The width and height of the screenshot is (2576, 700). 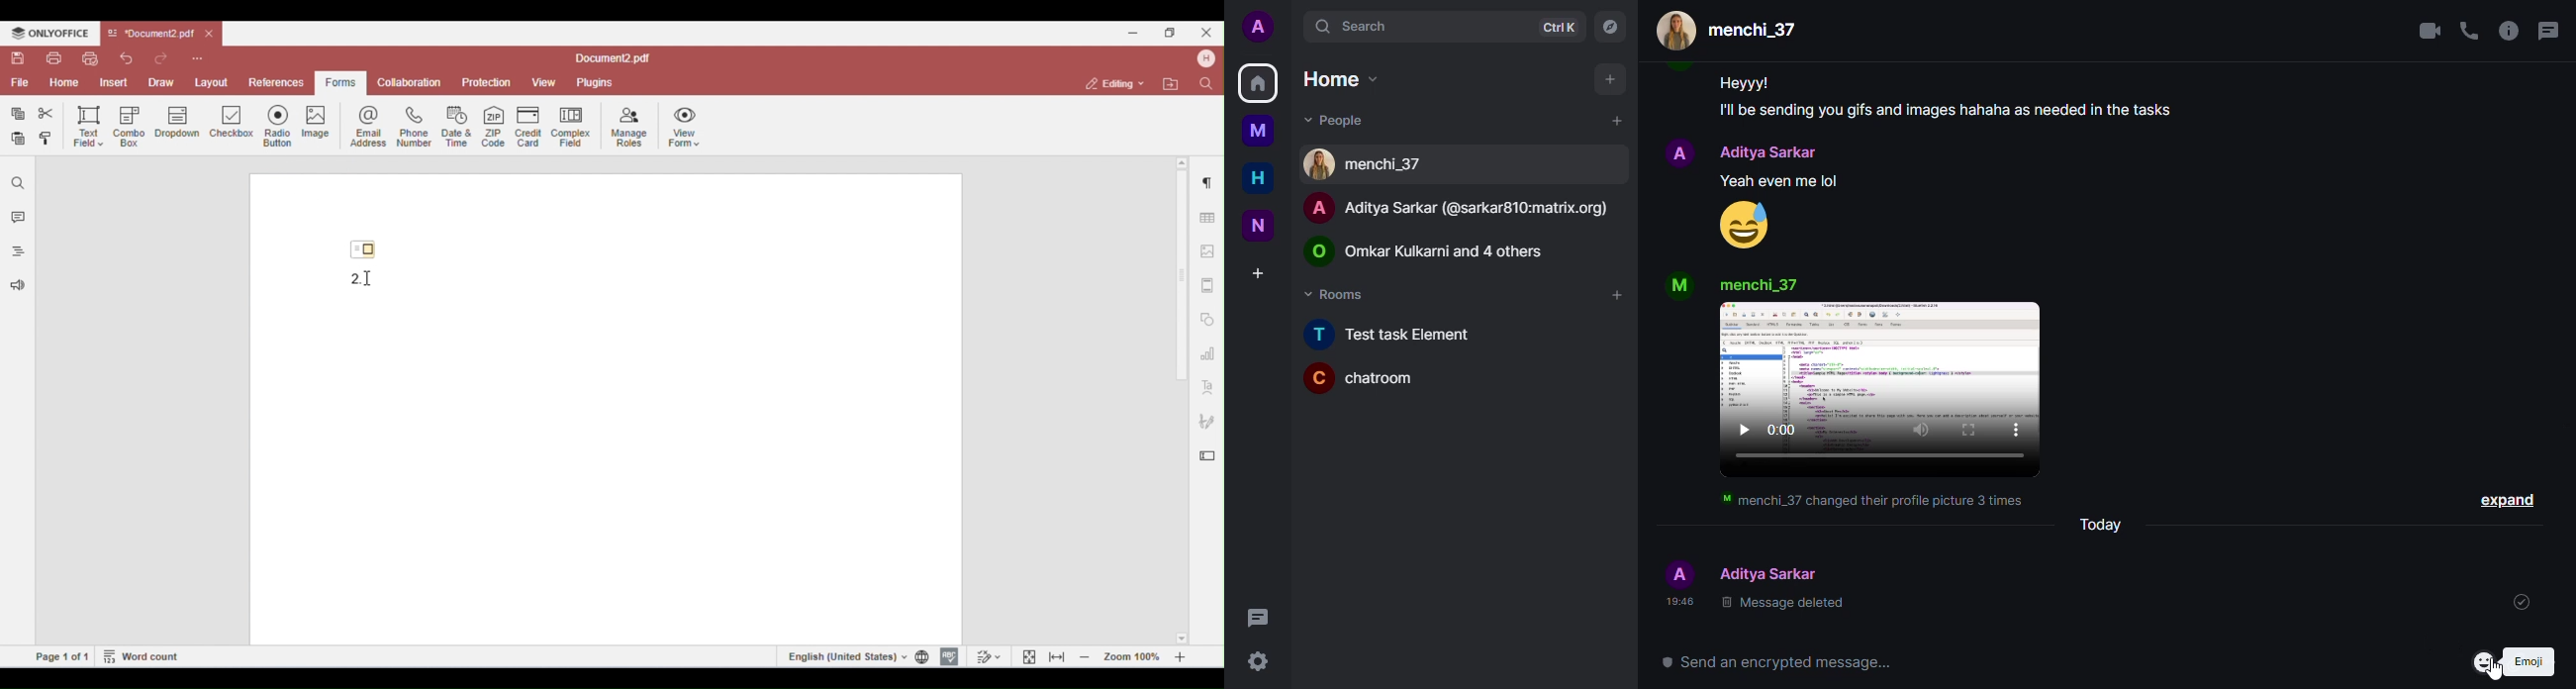 I want to click on people, so click(x=1437, y=248).